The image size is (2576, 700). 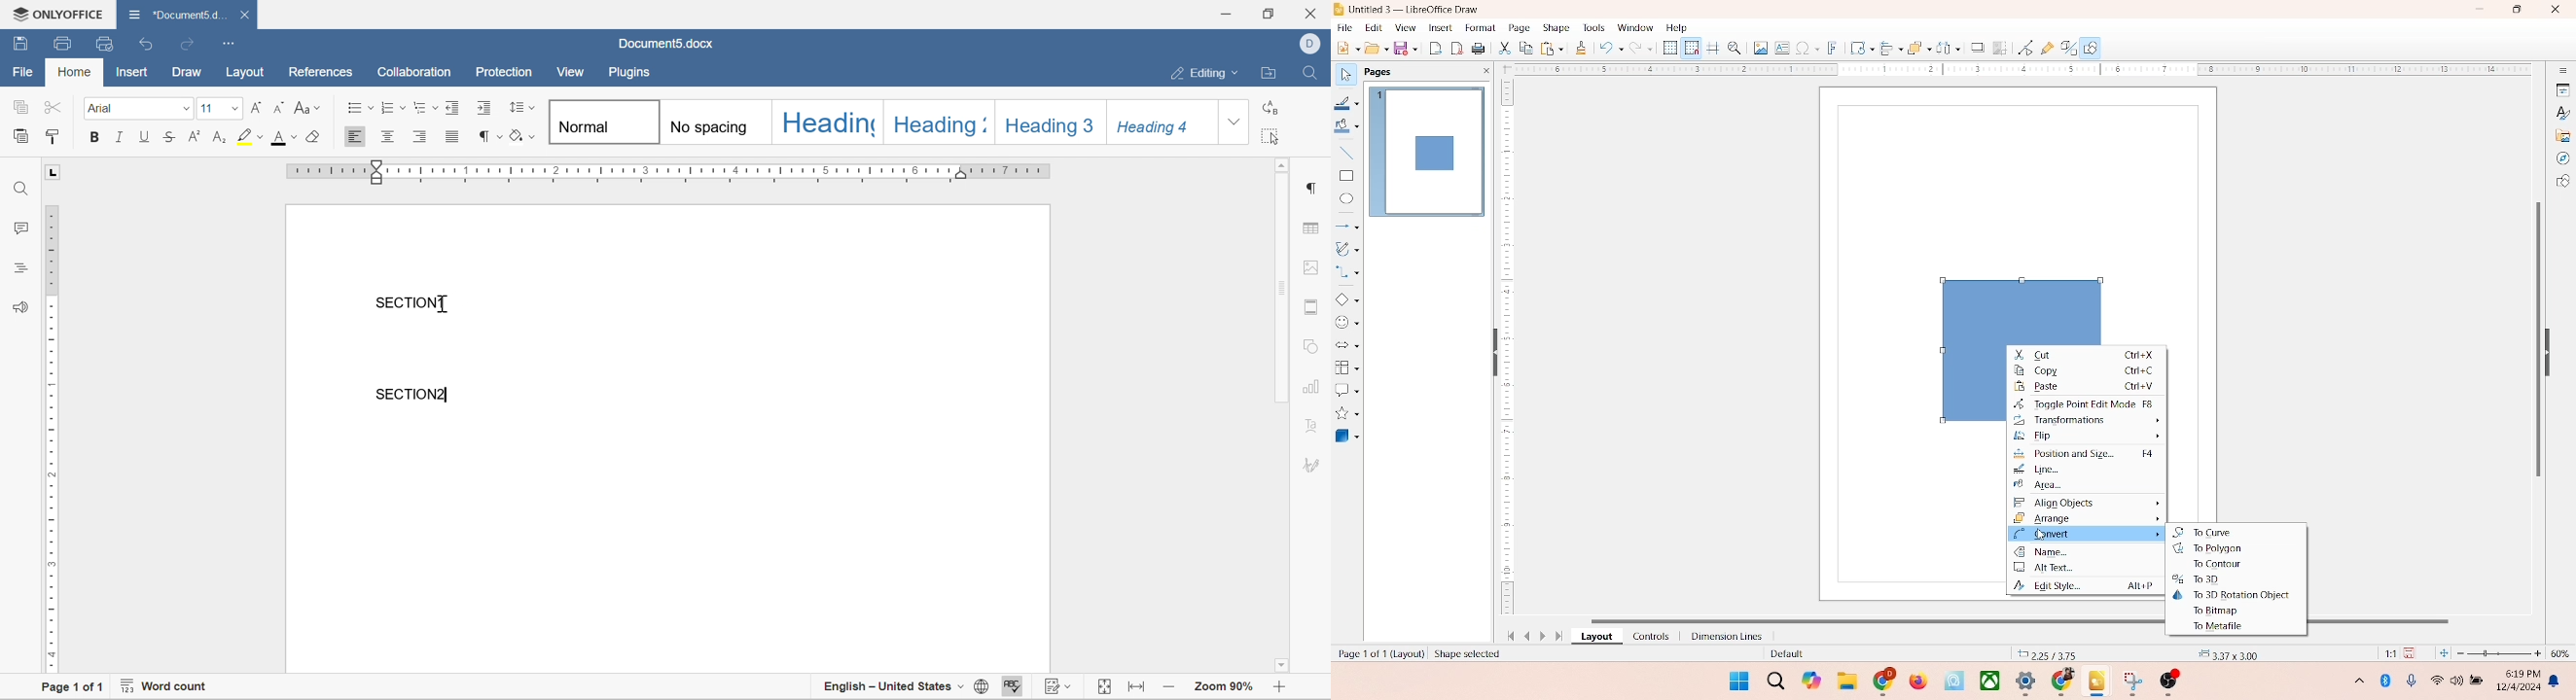 I want to click on open, so click(x=1375, y=48).